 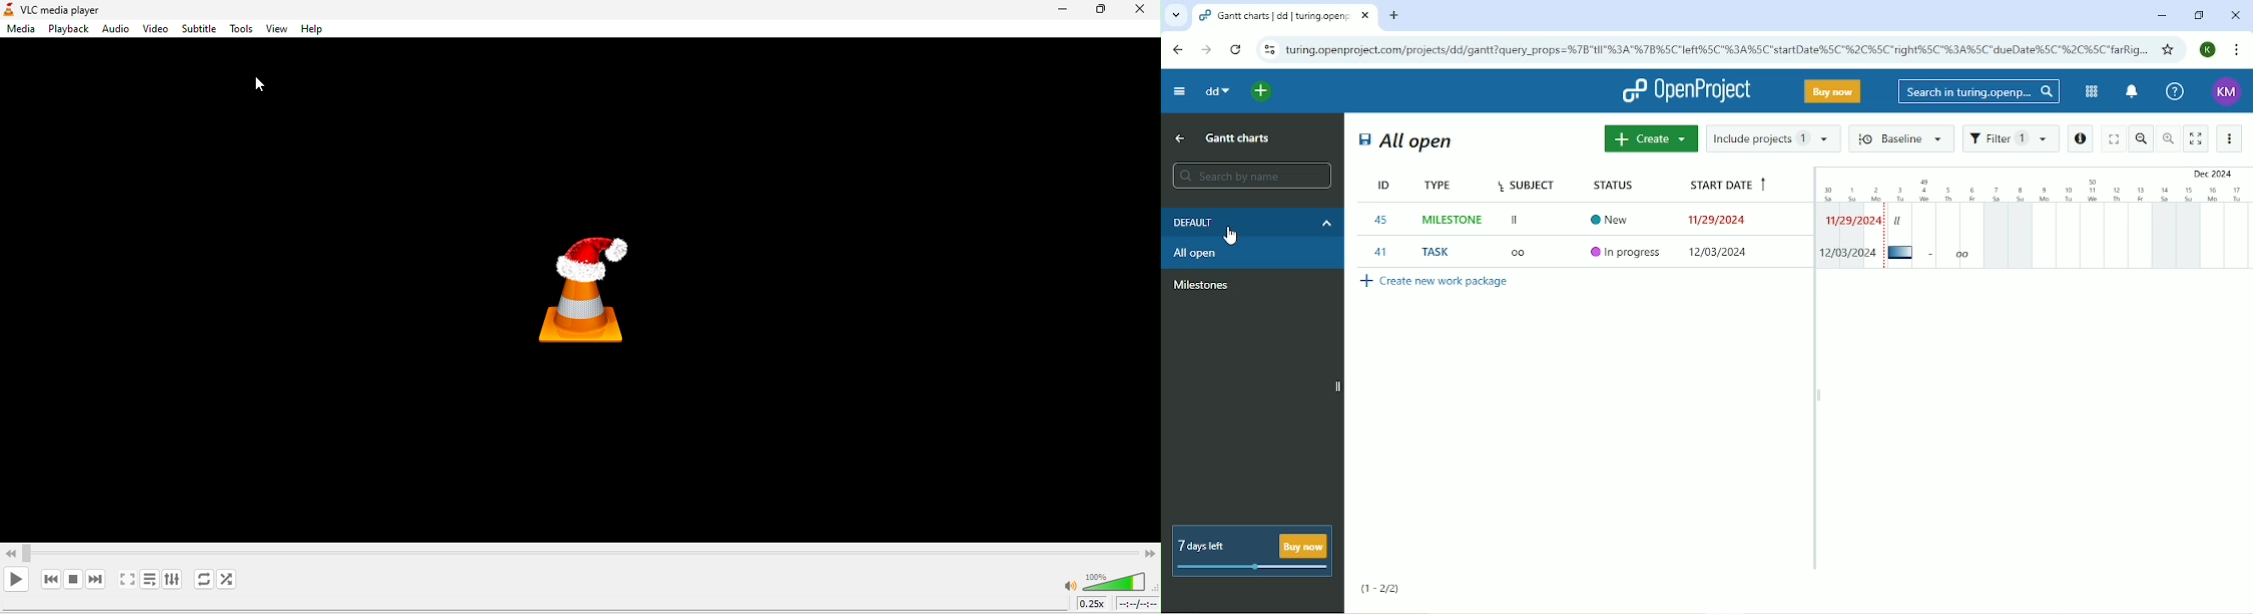 What do you see at coordinates (17, 579) in the screenshot?
I see `play` at bounding box center [17, 579].